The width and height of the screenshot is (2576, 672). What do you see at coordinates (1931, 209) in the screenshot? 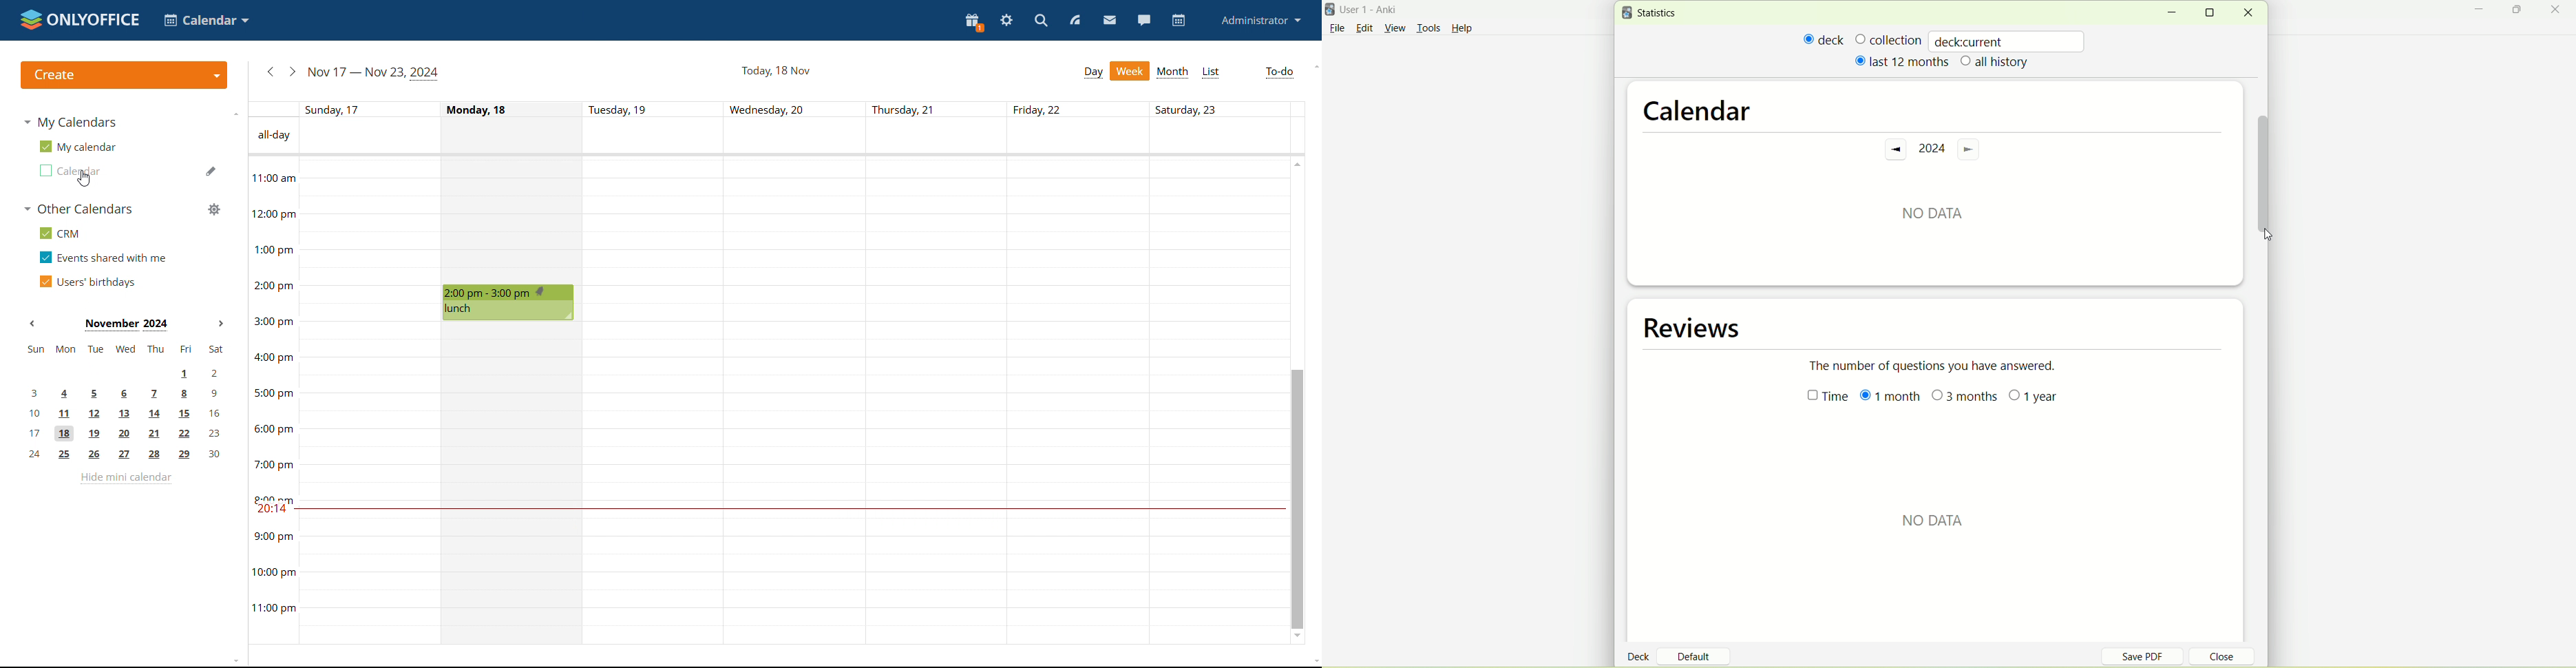
I see `No data` at bounding box center [1931, 209].